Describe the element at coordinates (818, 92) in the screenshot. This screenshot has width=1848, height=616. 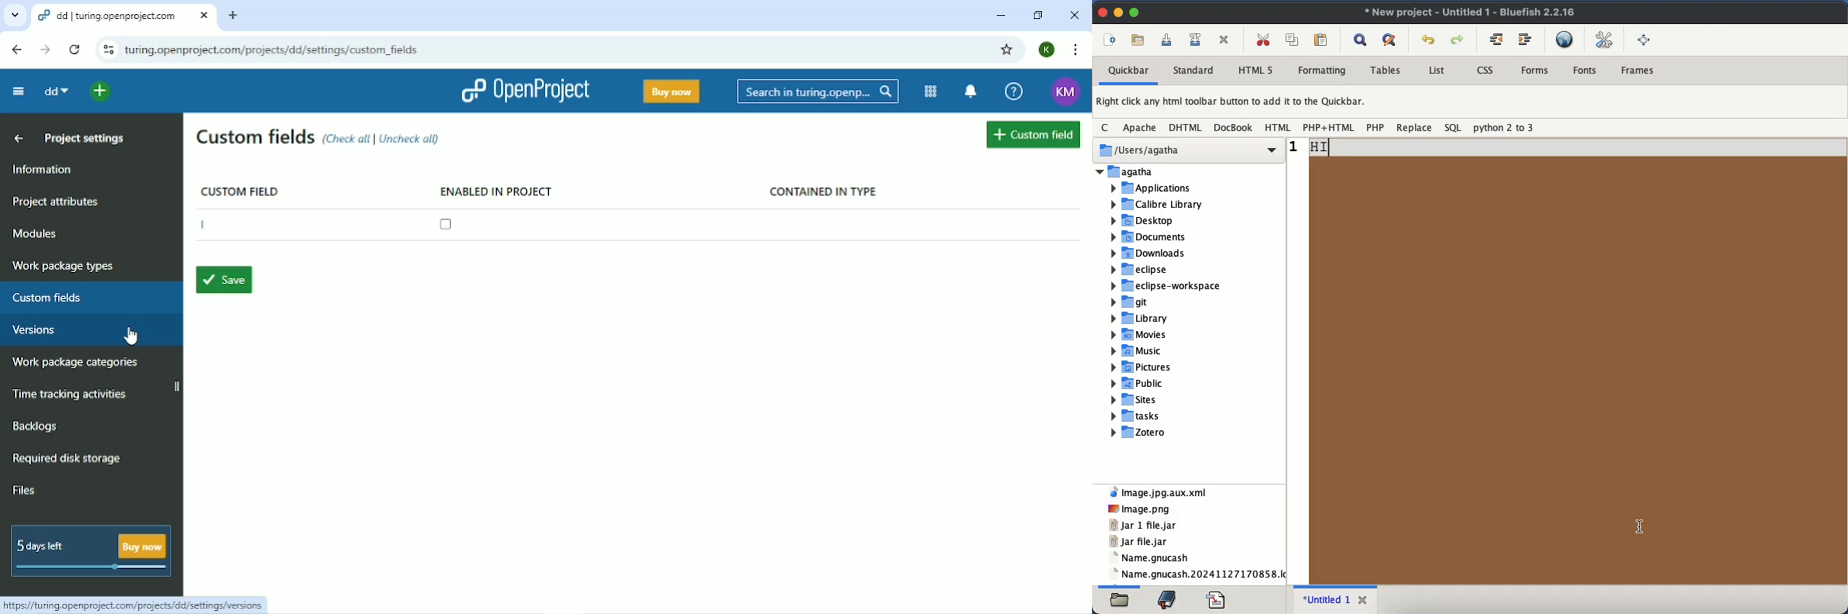
I see `Search in Turing.opening` at that location.